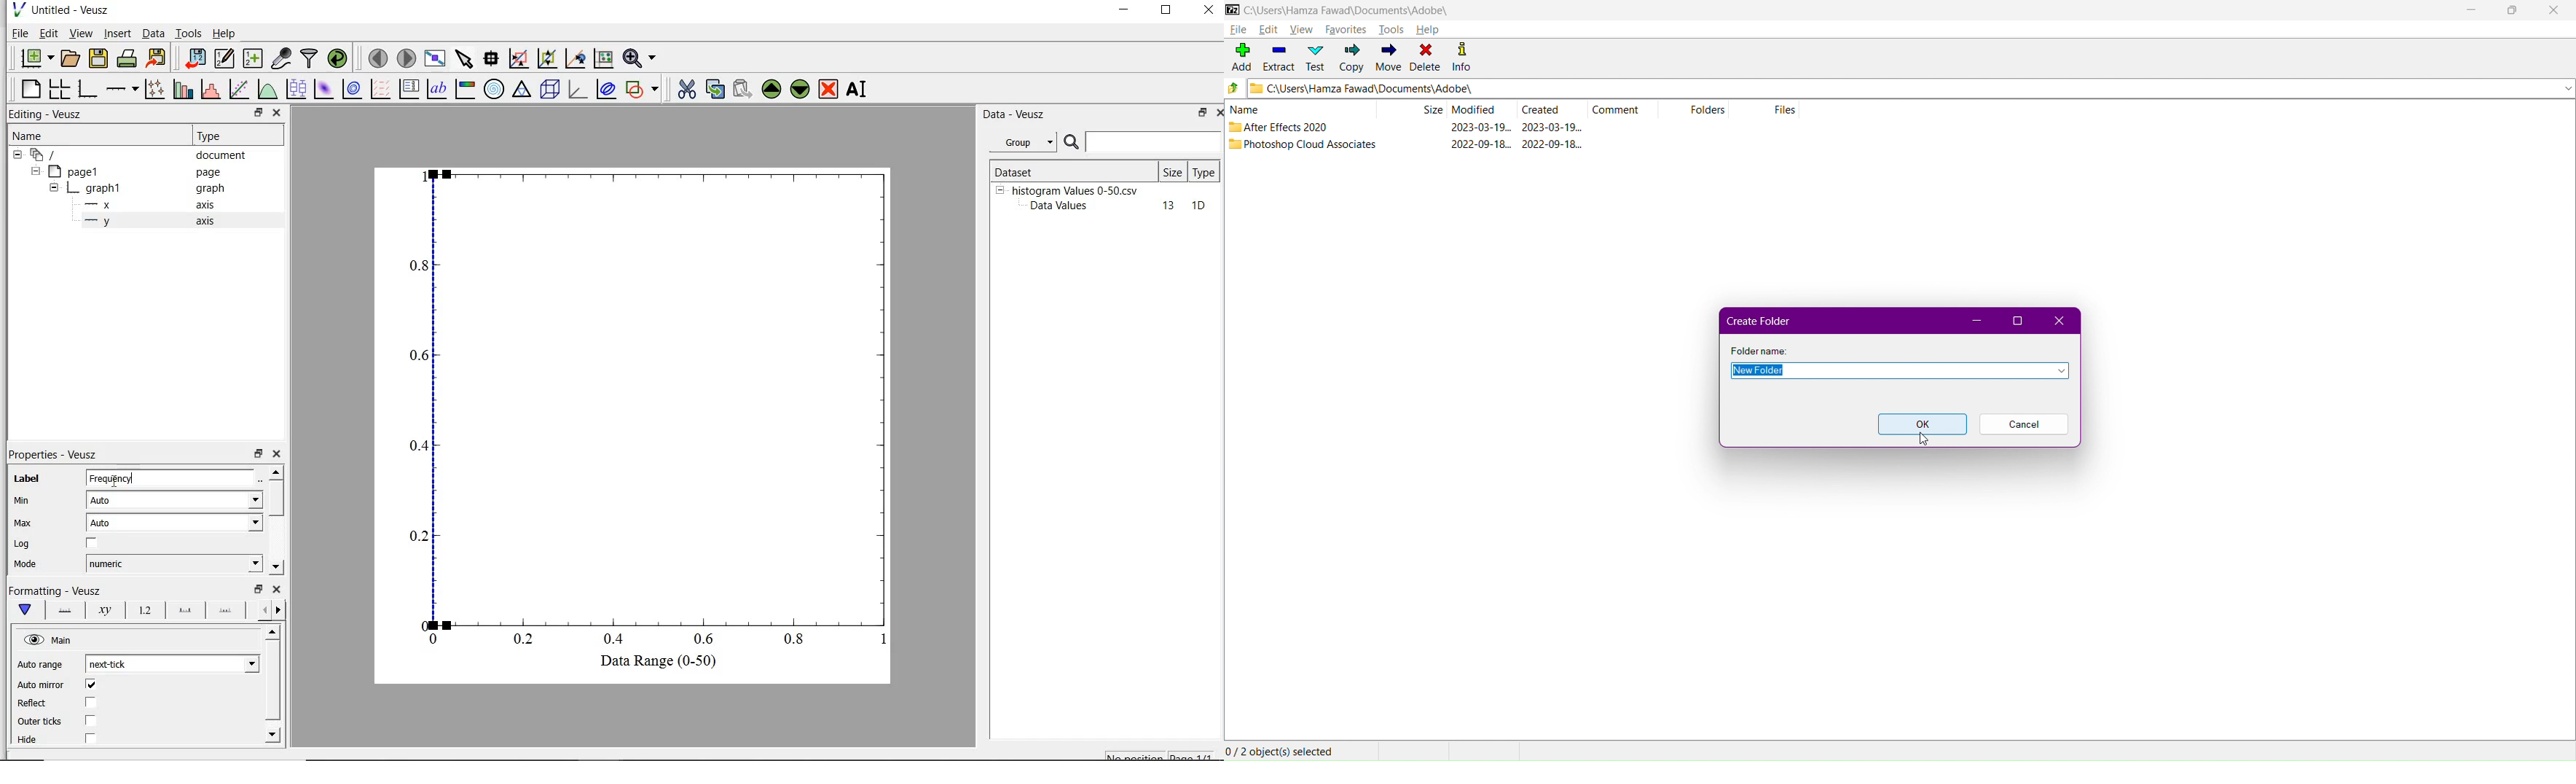 Image resolution: width=2576 pixels, height=784 pixels. Describe the element at coordinates (2556, 11) in the screenshot. I see `Close` at that location.